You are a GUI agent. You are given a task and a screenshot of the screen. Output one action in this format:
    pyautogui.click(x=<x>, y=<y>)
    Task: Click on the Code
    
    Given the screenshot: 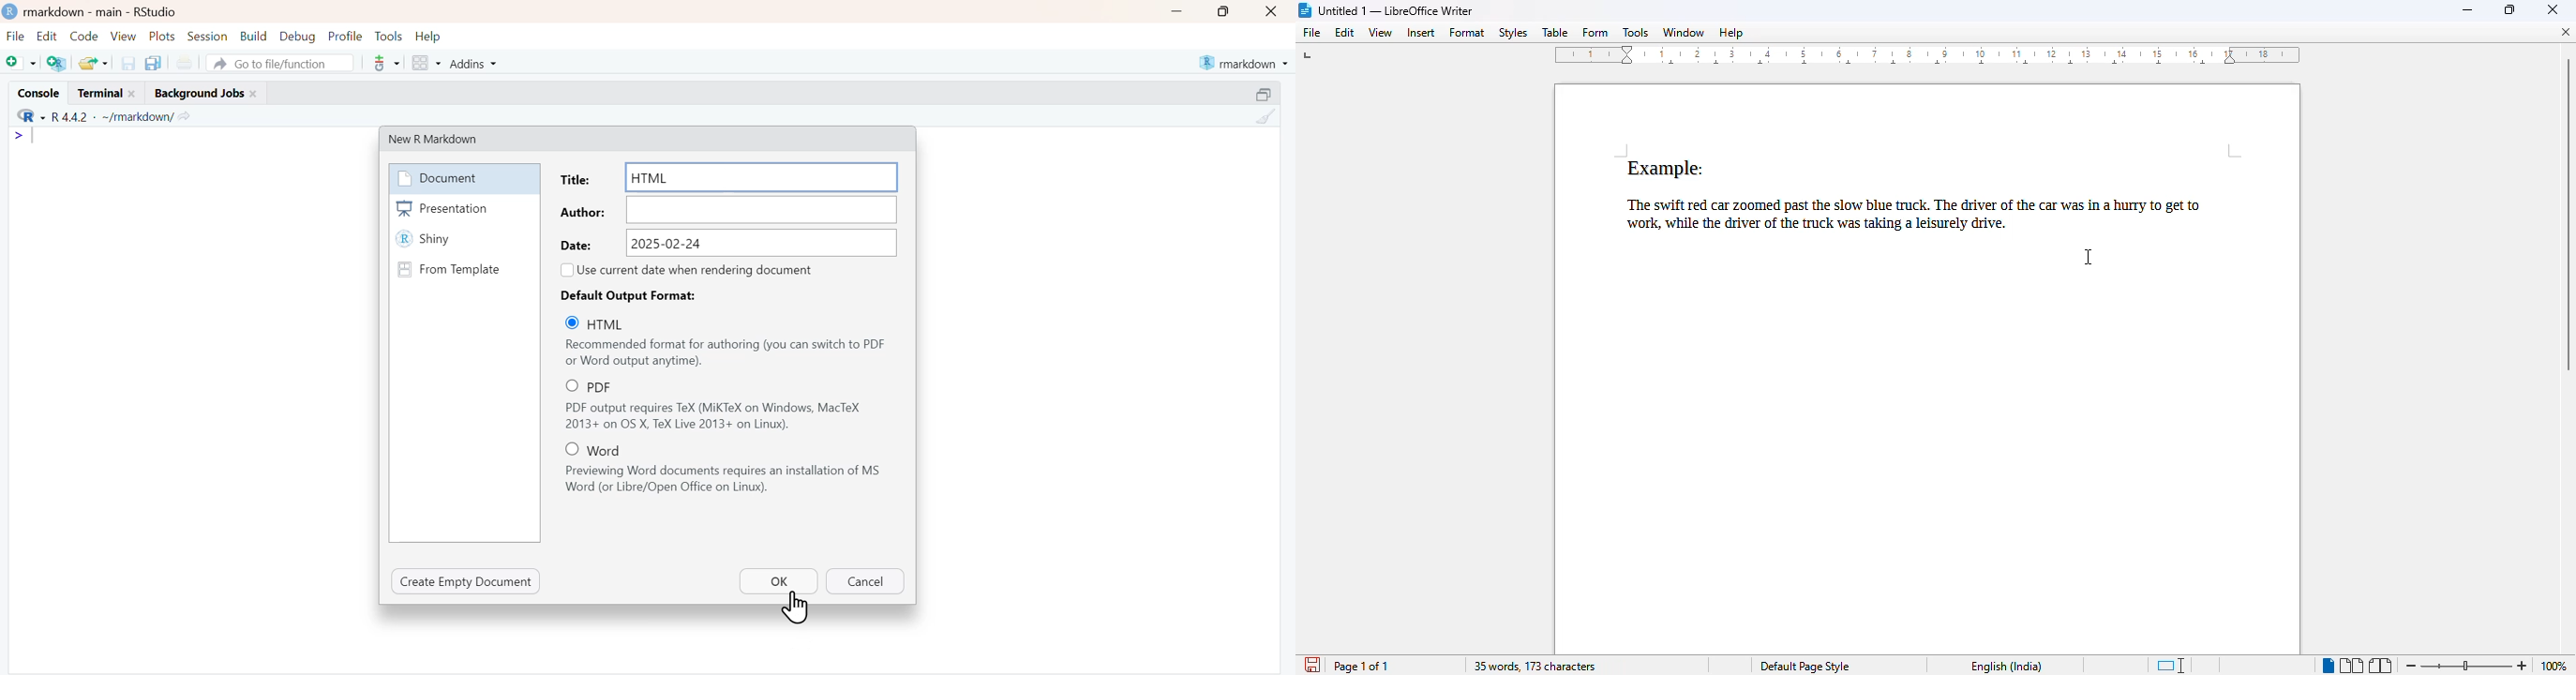 What is the action you would take?
    pyautogui.click(x=84, y=36)
    